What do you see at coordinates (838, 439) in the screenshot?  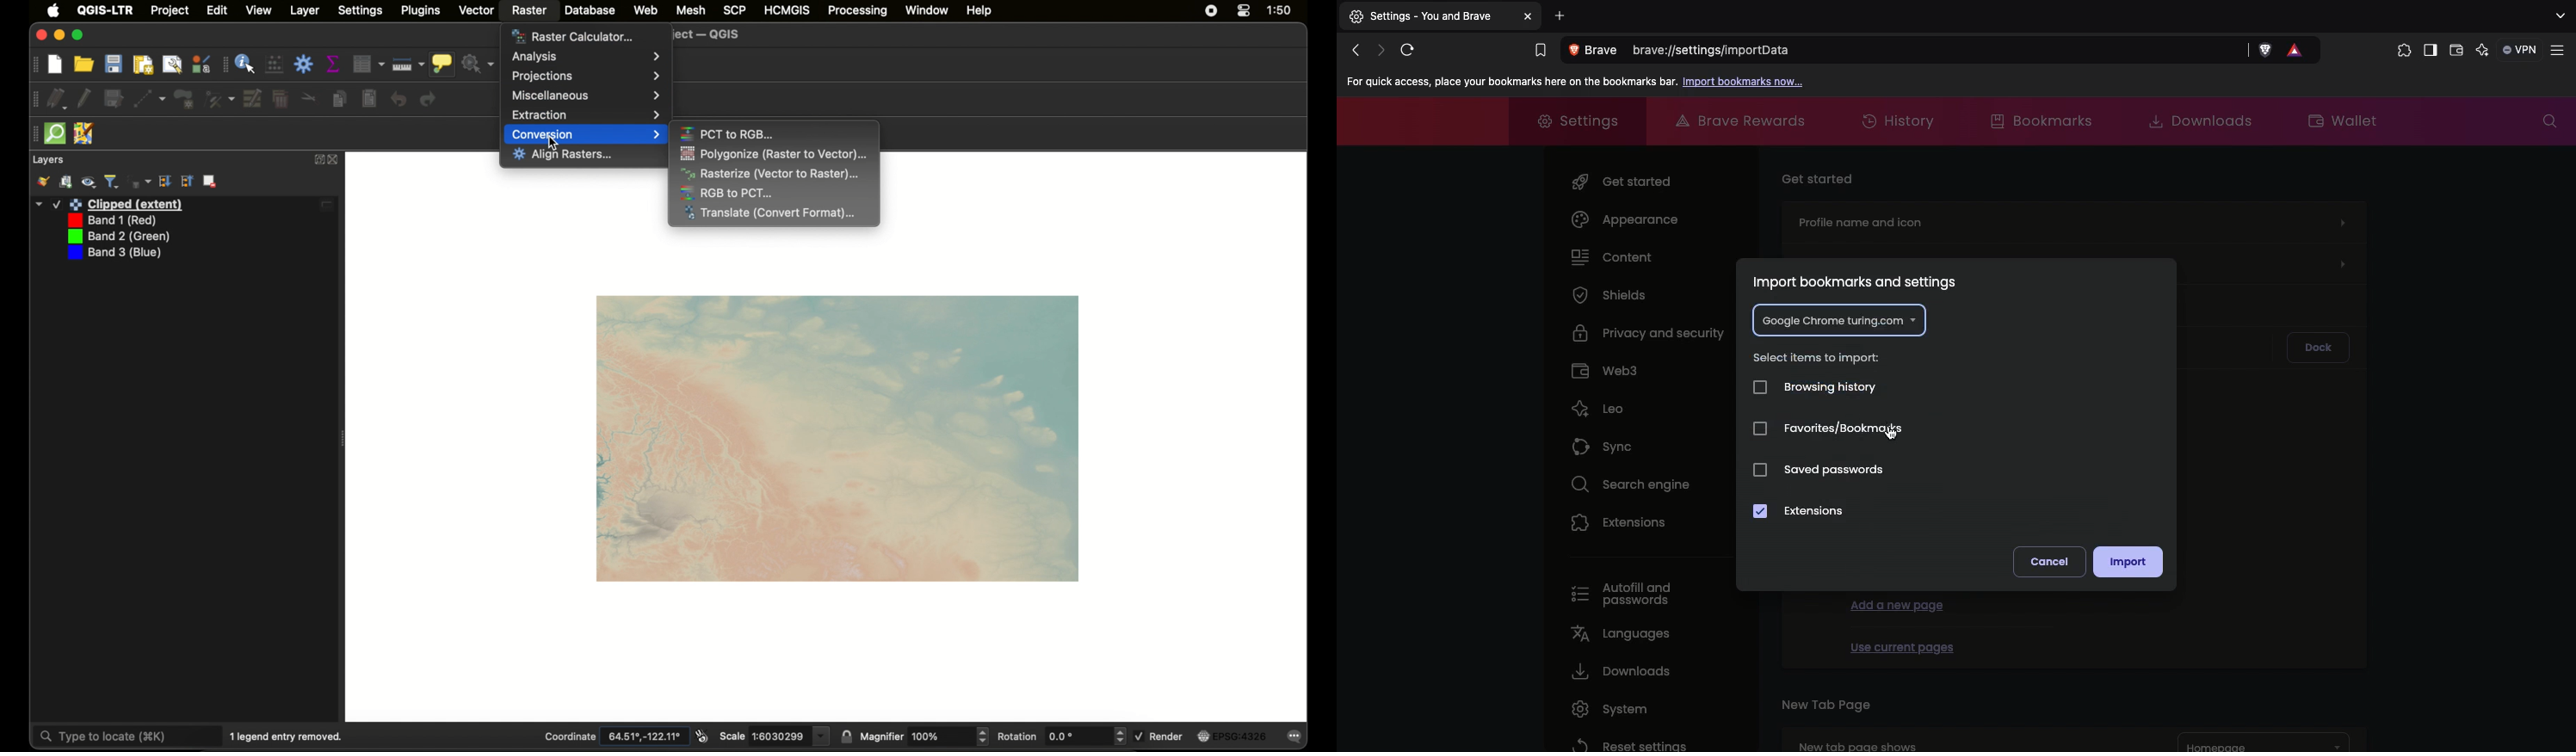 I see `raster map` at bounding box center [838, 439].